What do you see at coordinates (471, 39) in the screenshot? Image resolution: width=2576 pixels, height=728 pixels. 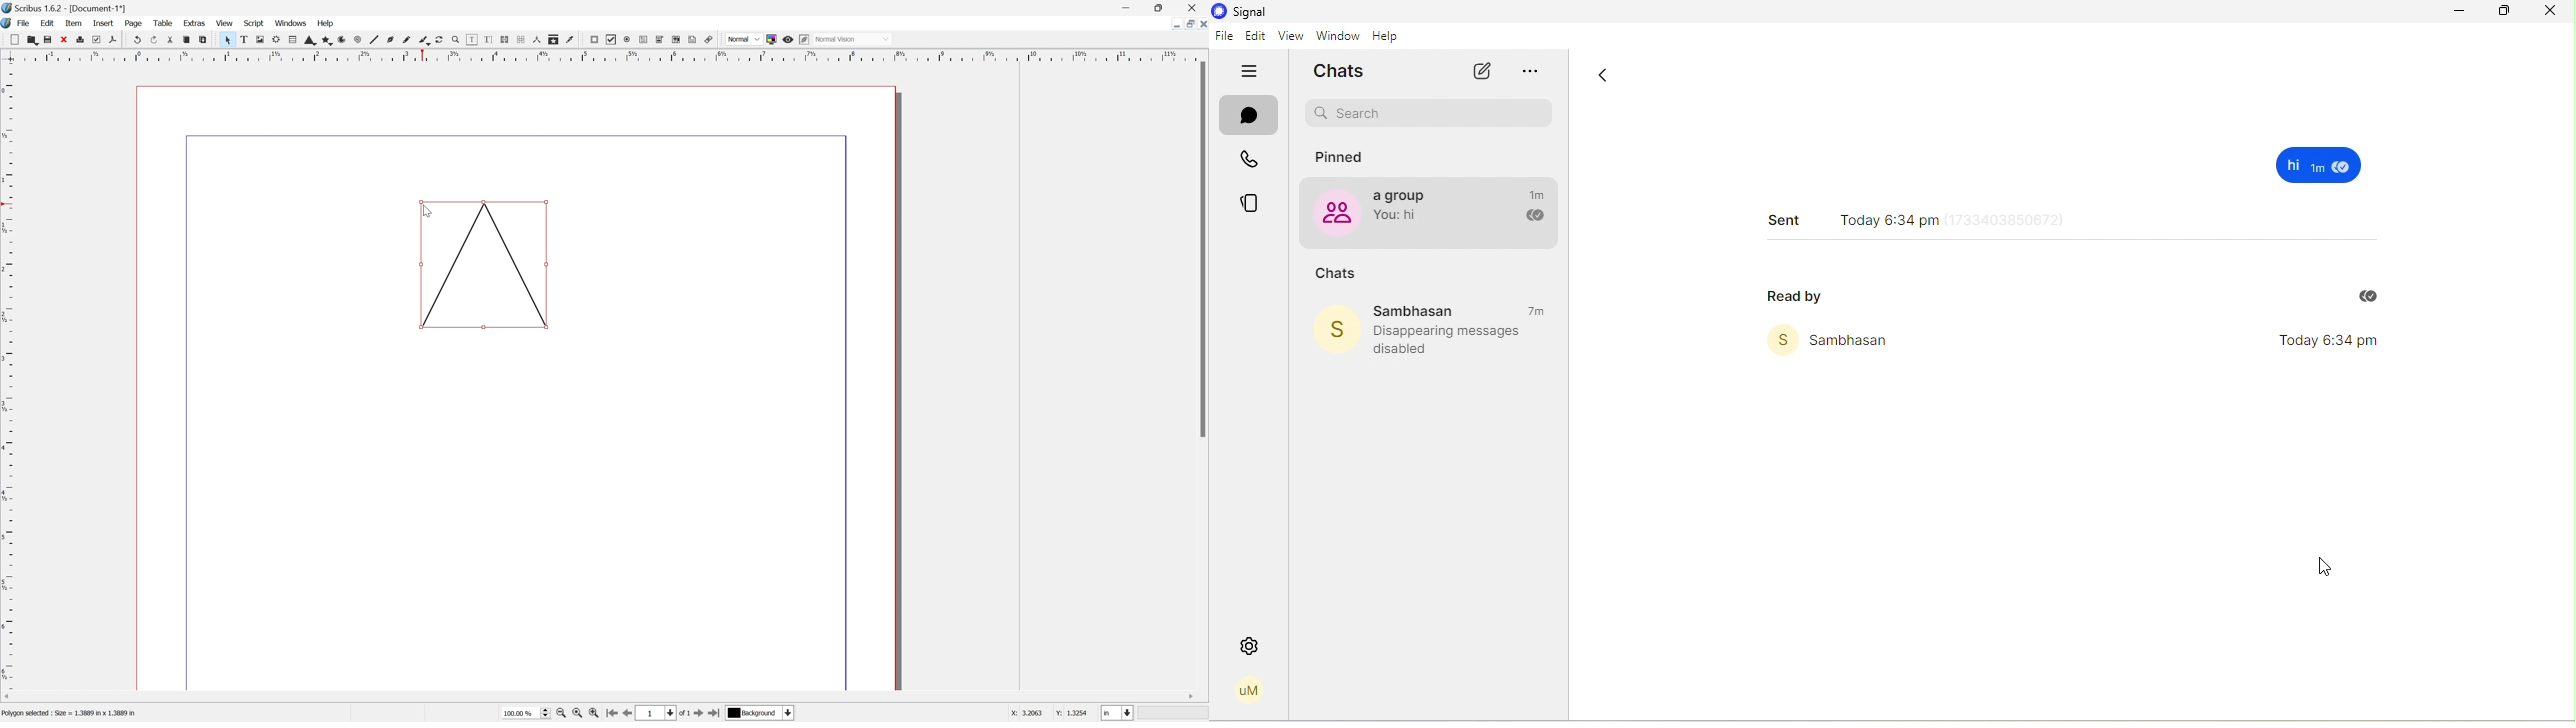 I see `Edit contents of frame` at bounding box center [471, 39].